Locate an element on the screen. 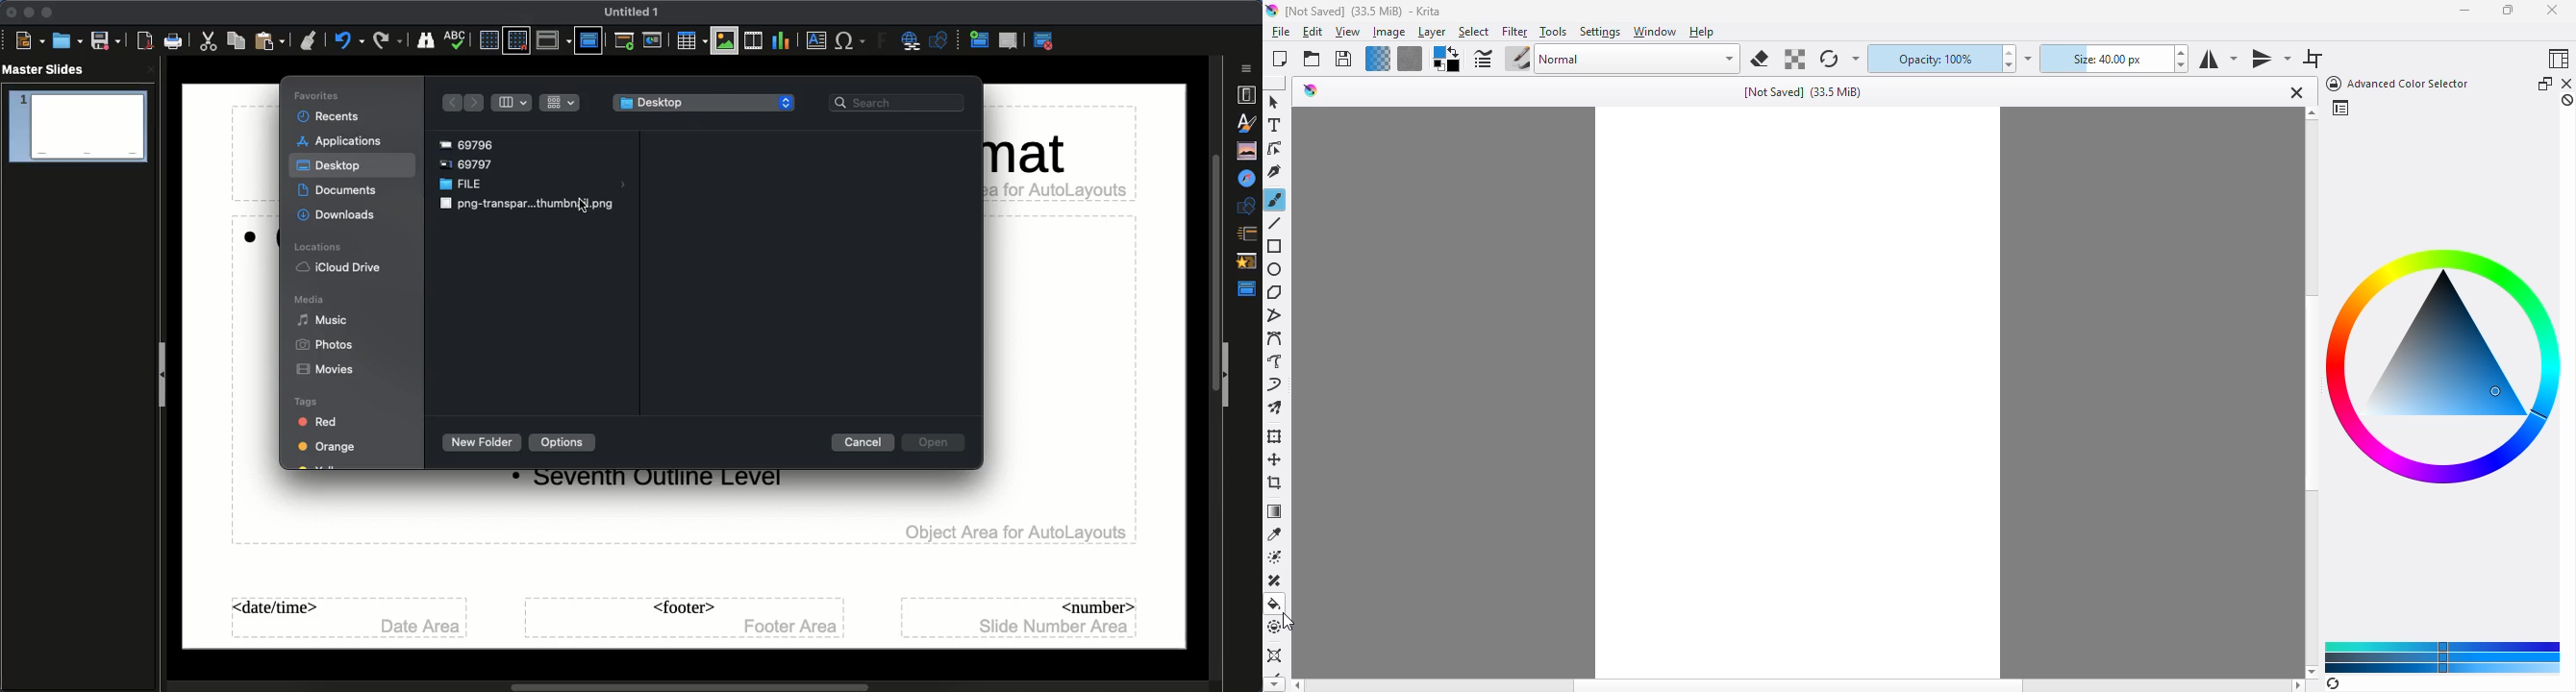  Textbox is located at coordinates (814, 41).